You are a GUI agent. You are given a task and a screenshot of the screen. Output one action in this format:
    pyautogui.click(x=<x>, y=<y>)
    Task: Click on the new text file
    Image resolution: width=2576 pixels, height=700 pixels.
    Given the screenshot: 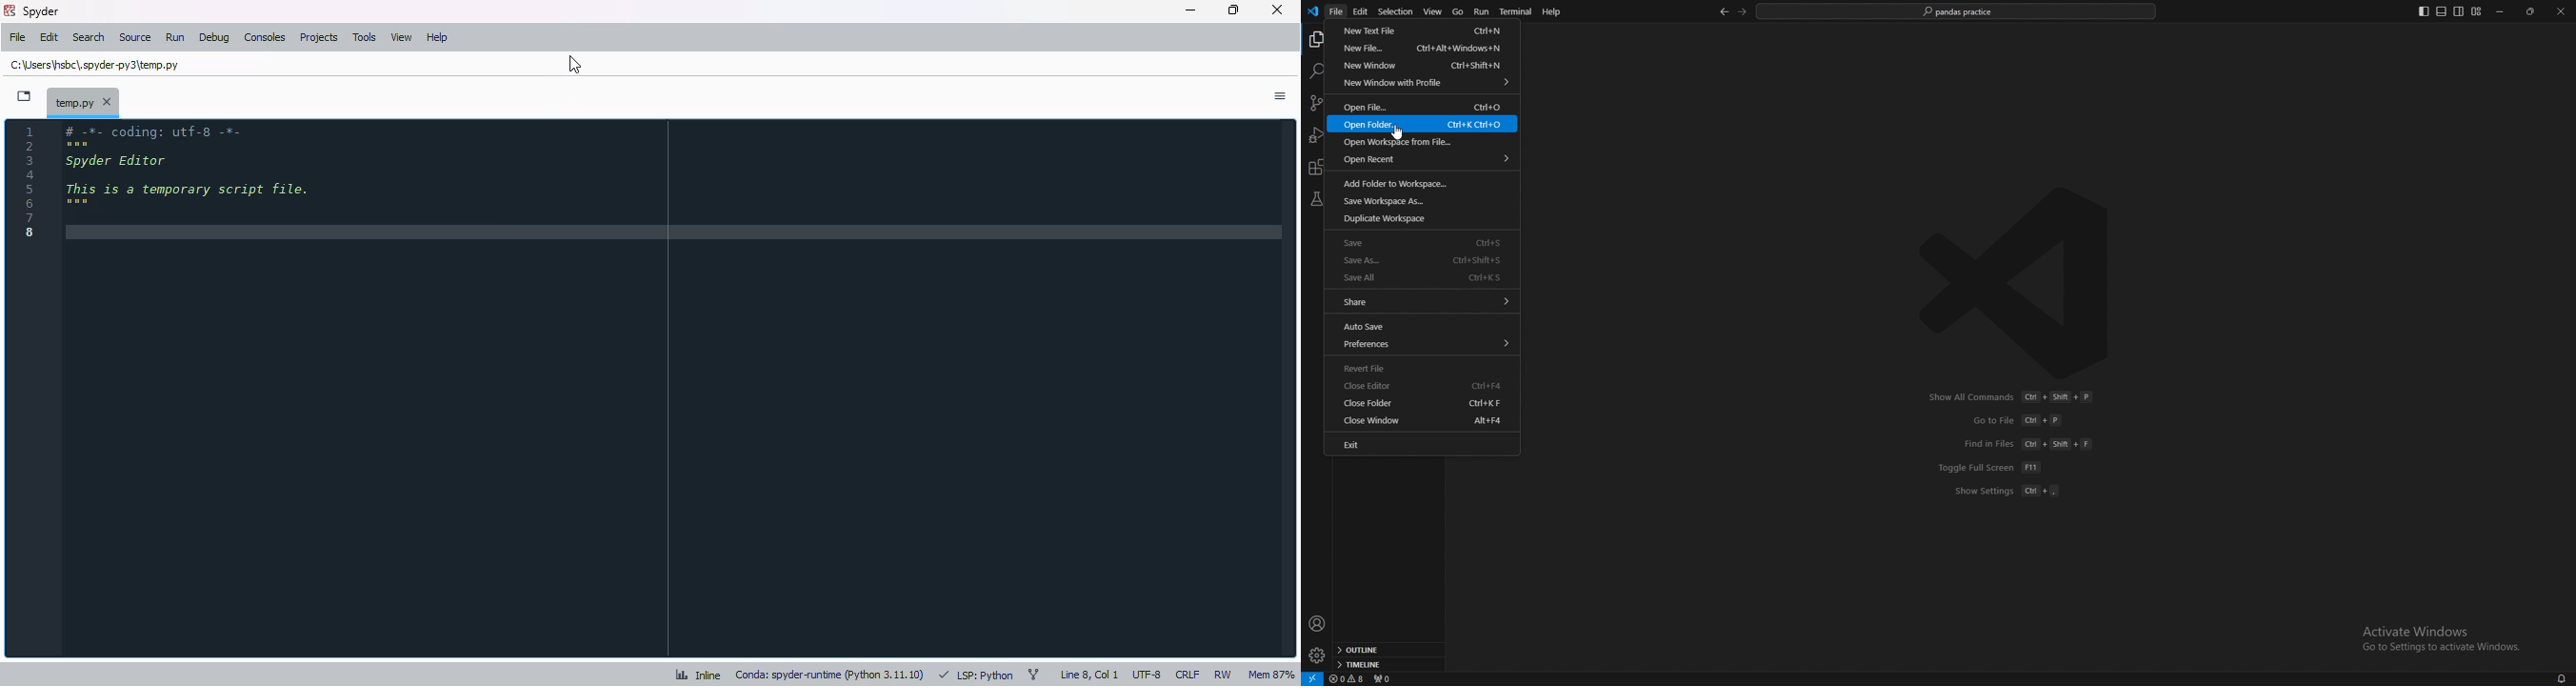 What is the action you would take?
    pyautogui.click(x=1420, y=29)
    